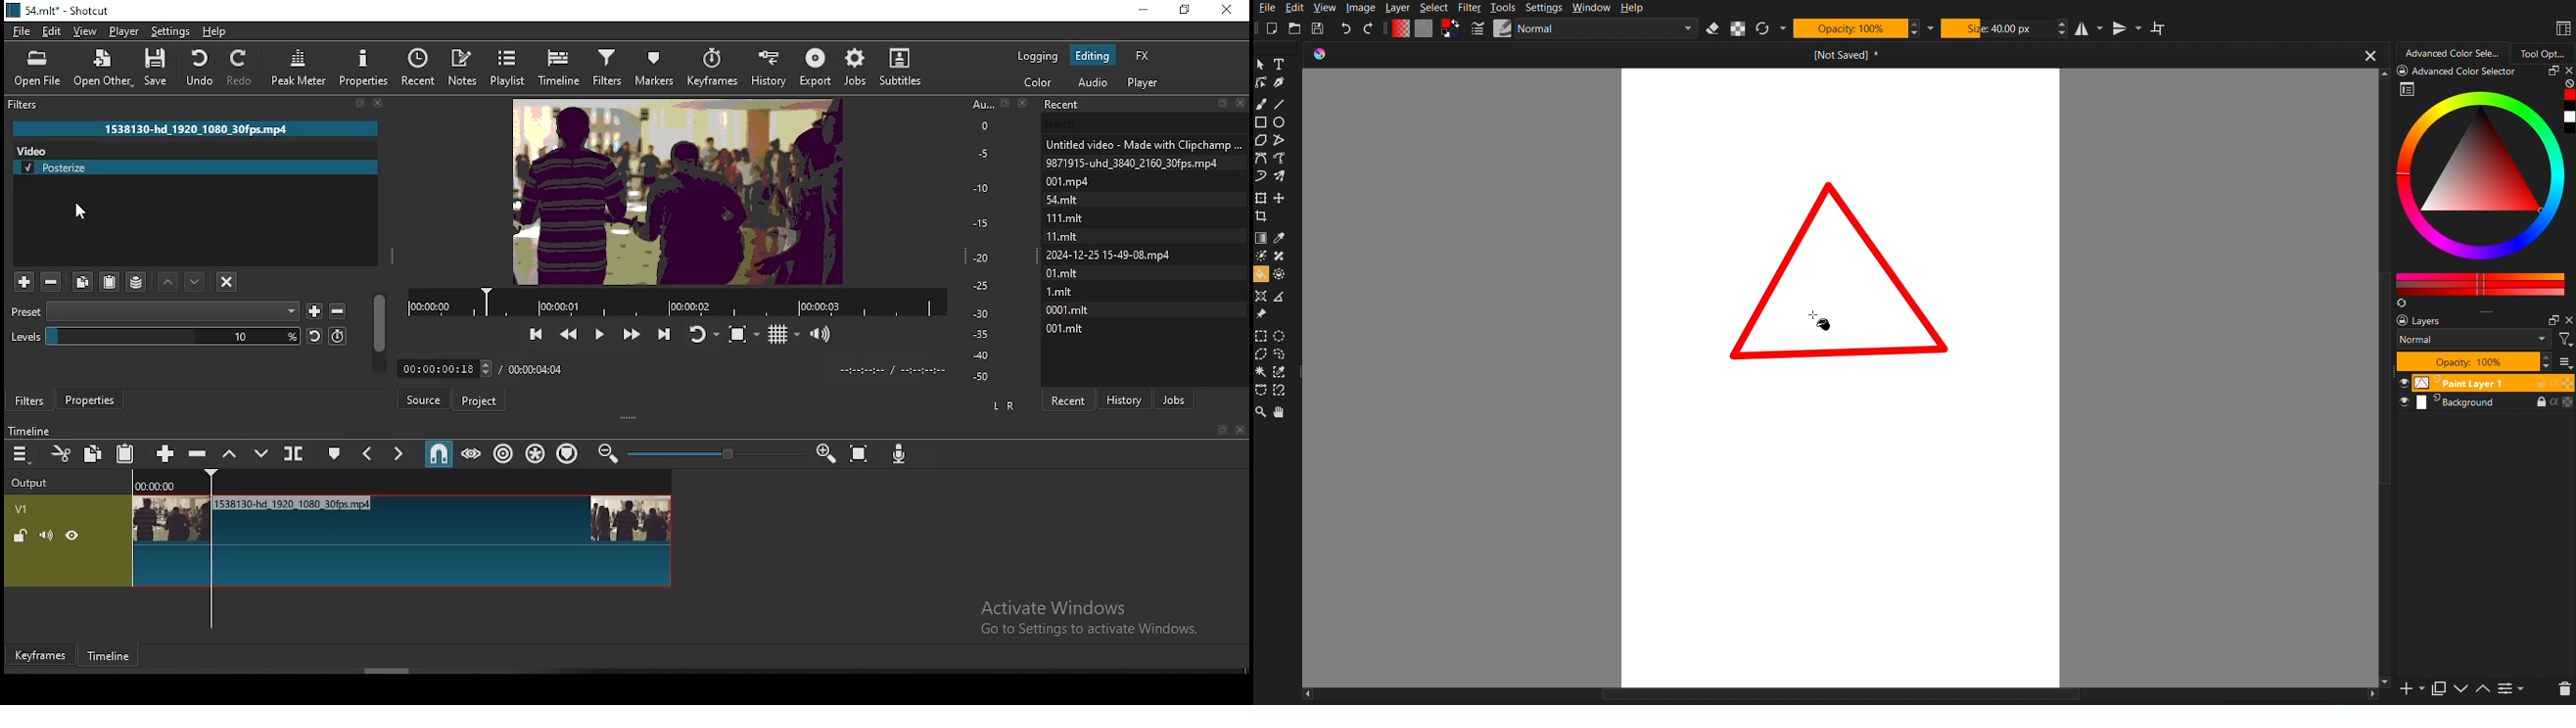  What do you see at coordinates (2433, 321) in the screenshot?
I see `layers` at bounding box center [2433, 321].